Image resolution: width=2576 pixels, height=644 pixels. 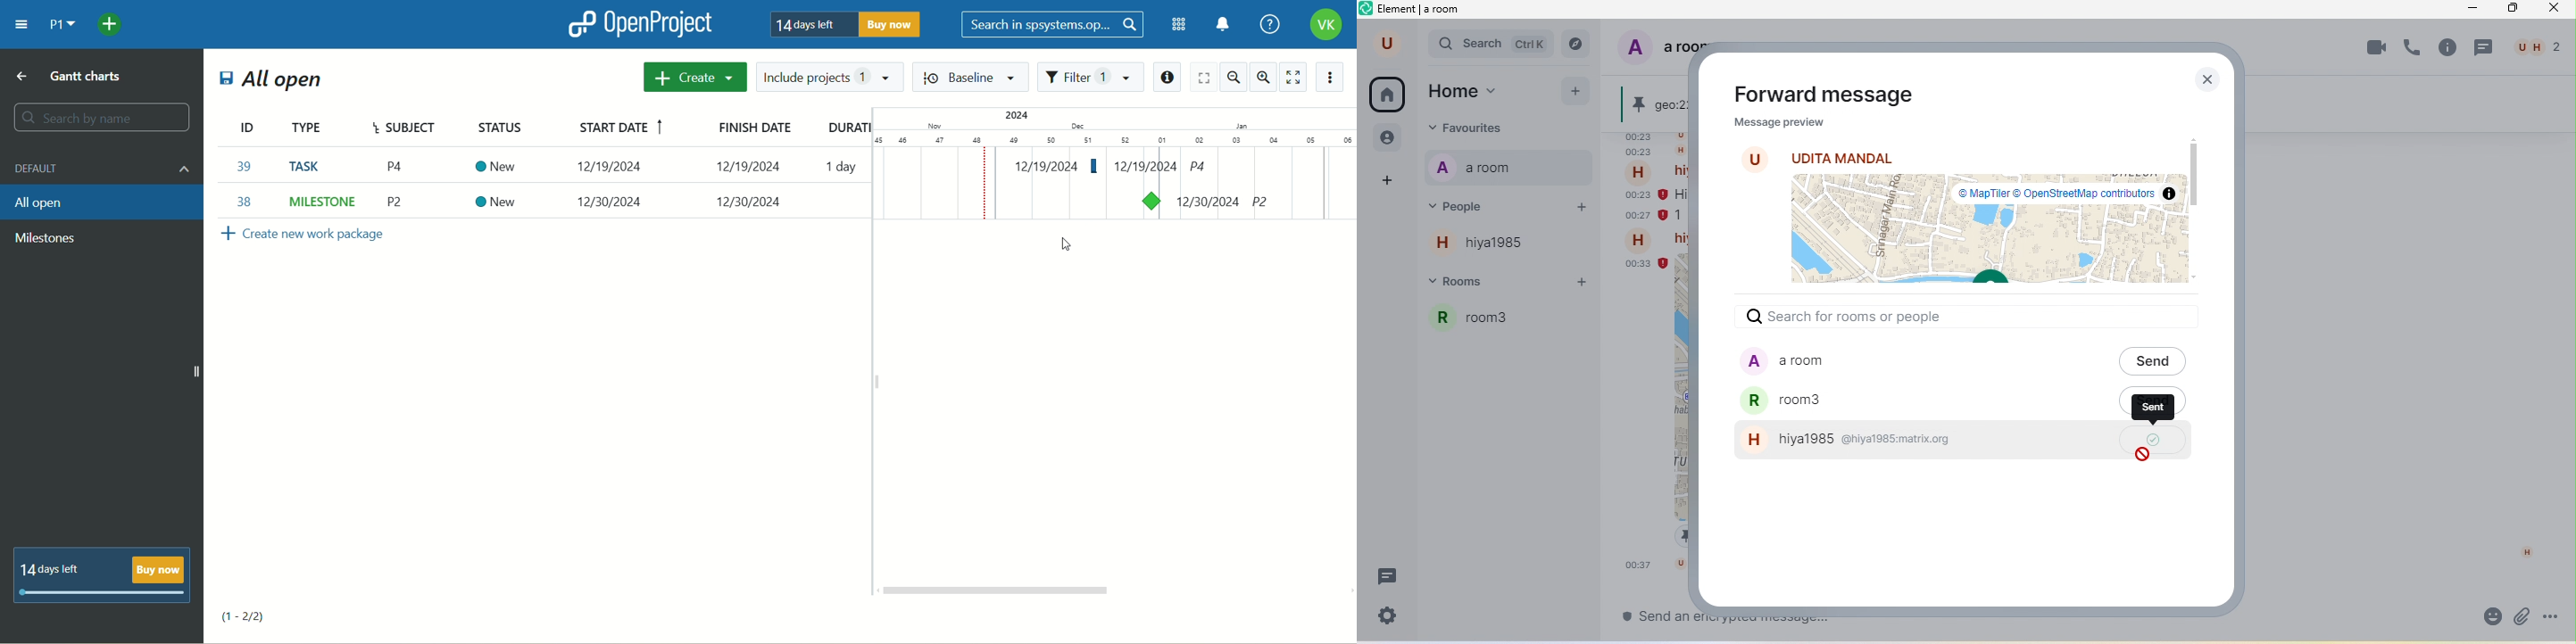 What do you see at coordinates (1925, 441) in the screenshot?
I see `hiya 1985 @hiya 1985 matrix.org` at bounding box center [1925, 441].